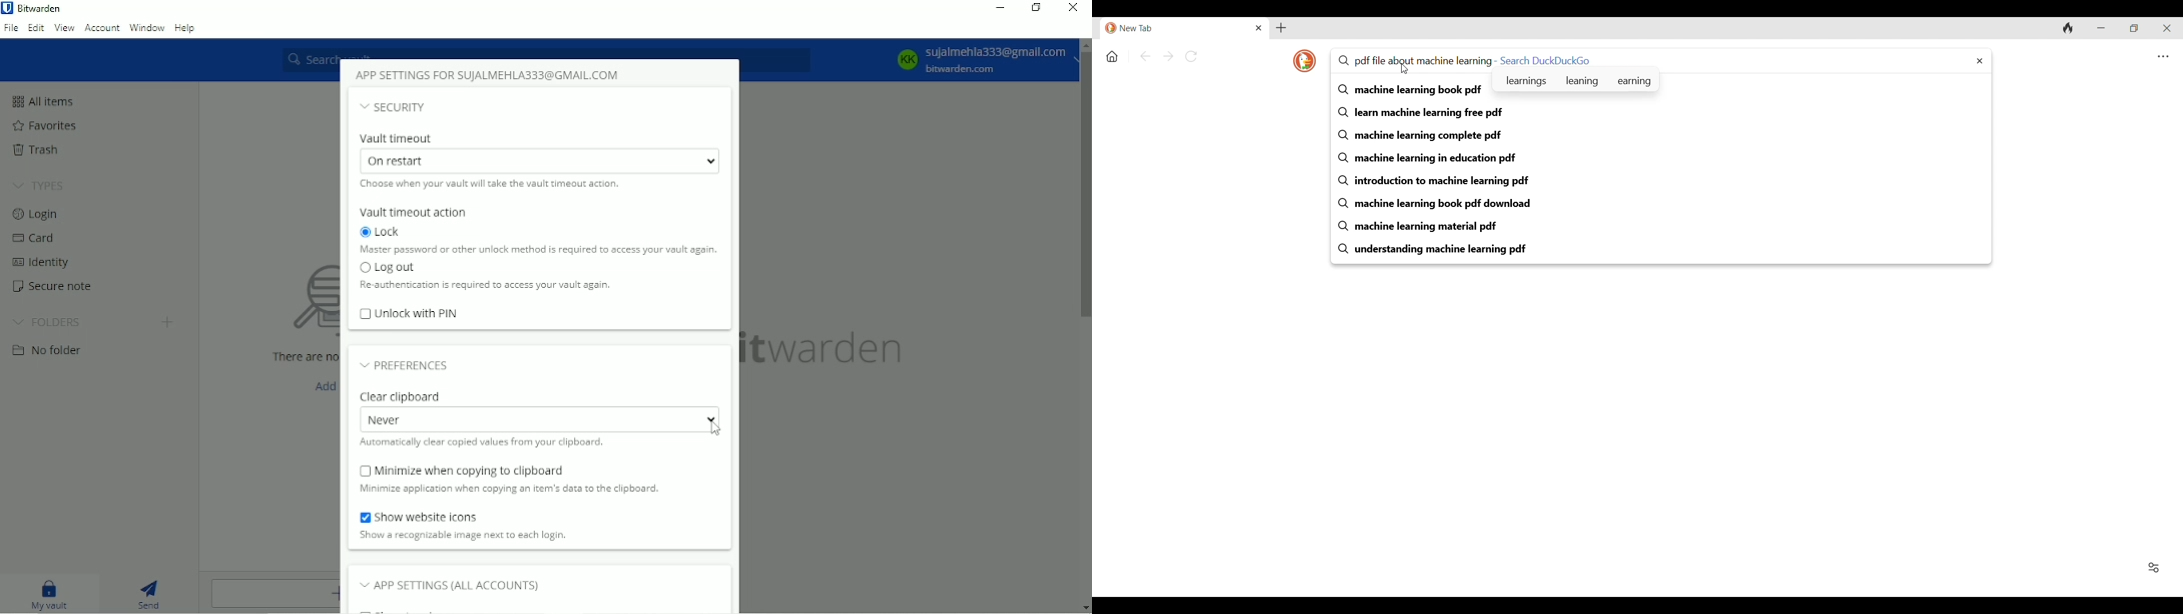 The width and height of the screenshot is (2184, 616). What do you see at coordinates (1112, 57) in the screenshot?
I see `Home` at bounding box center [1112, 57].